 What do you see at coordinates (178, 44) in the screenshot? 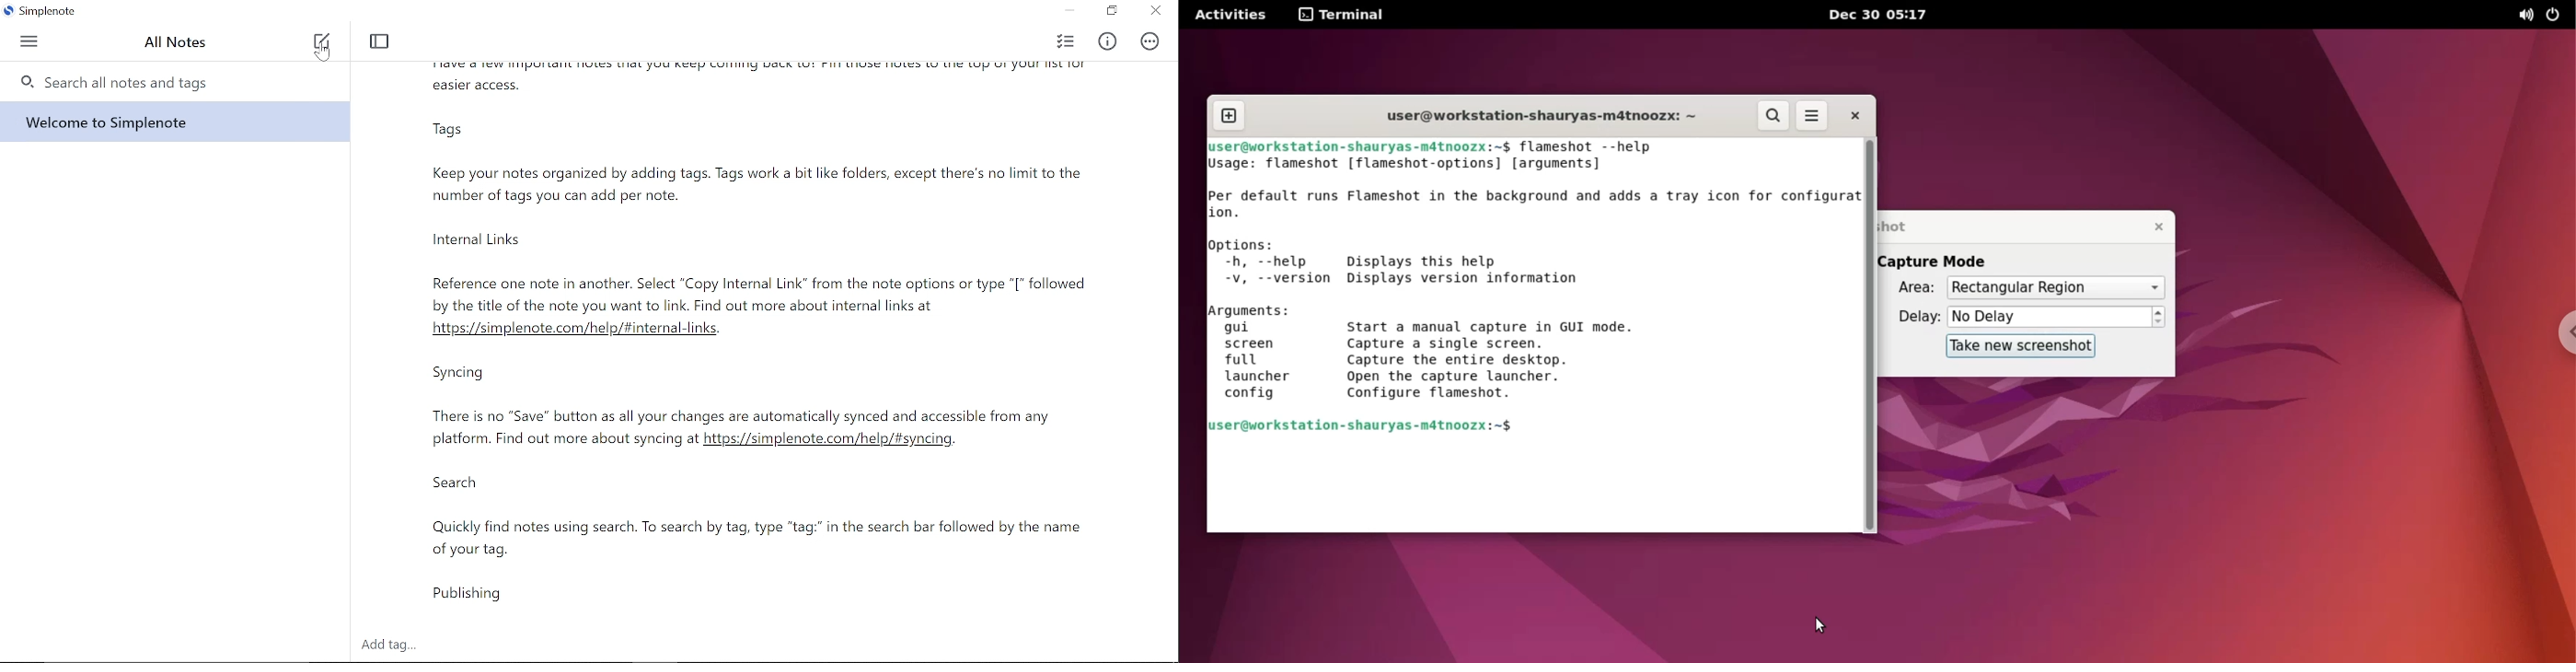
I see `All notes` at bounding box center [178, 44].